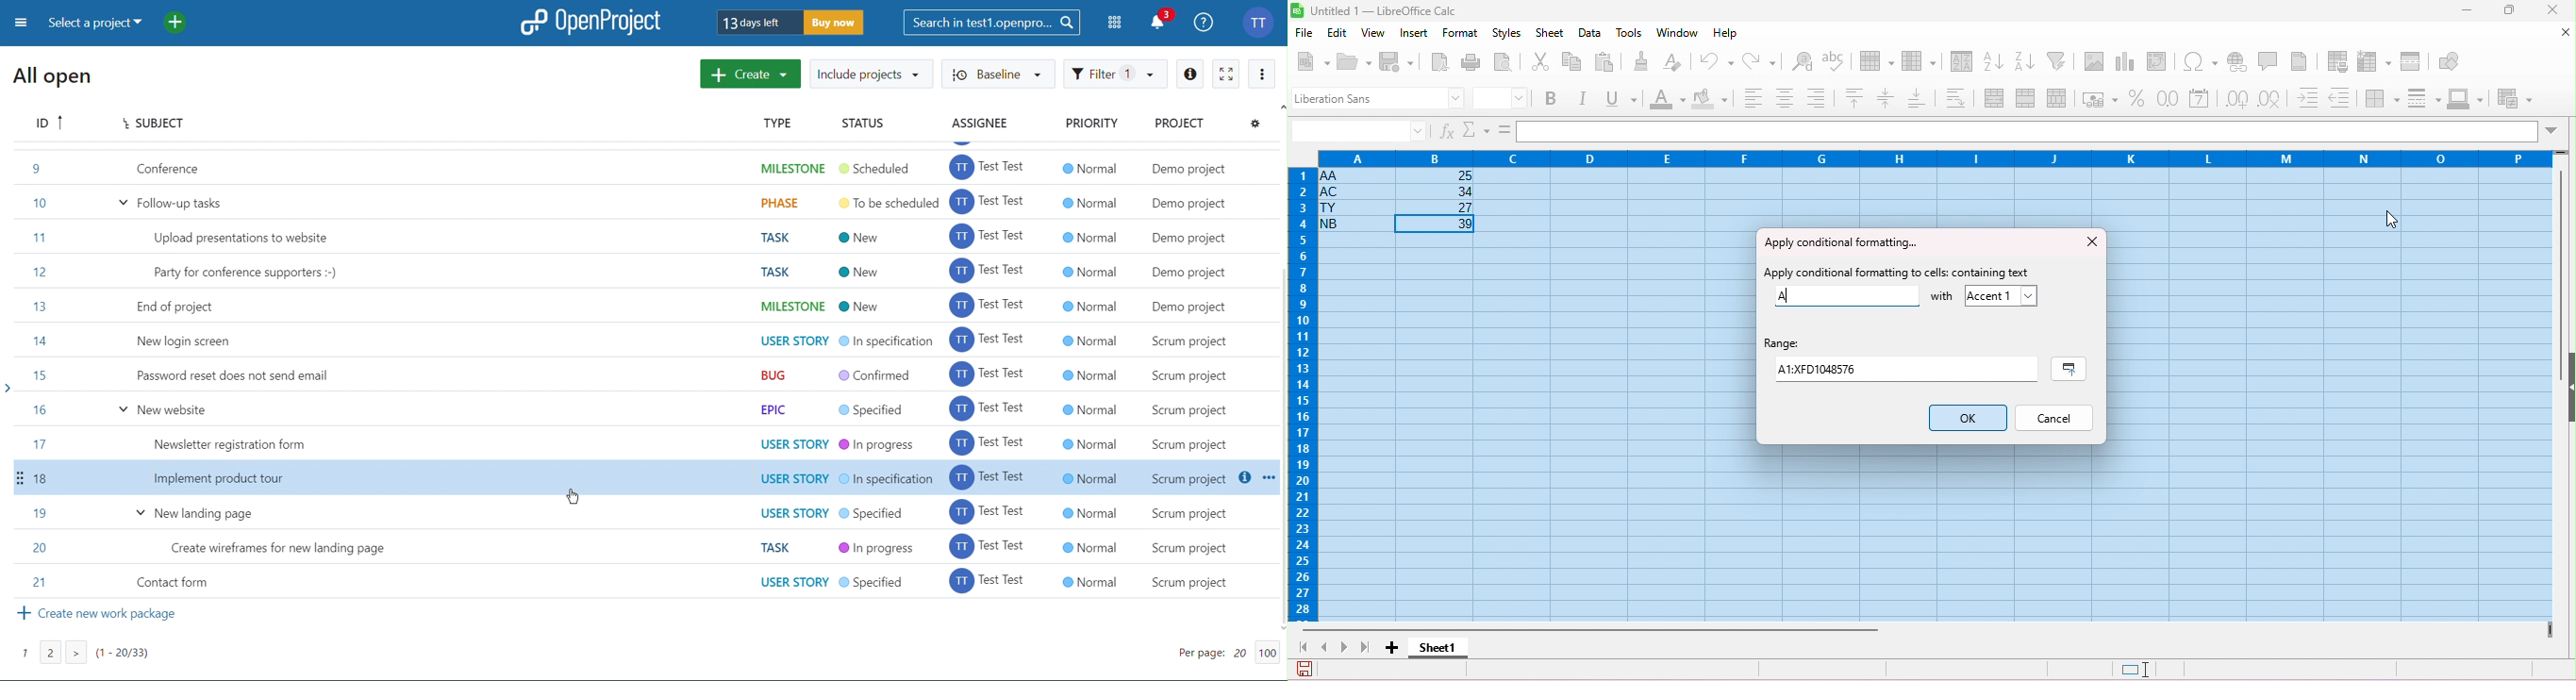 This screenshot has width=2576, height=700. I want to click on window, so click(1678, 33).